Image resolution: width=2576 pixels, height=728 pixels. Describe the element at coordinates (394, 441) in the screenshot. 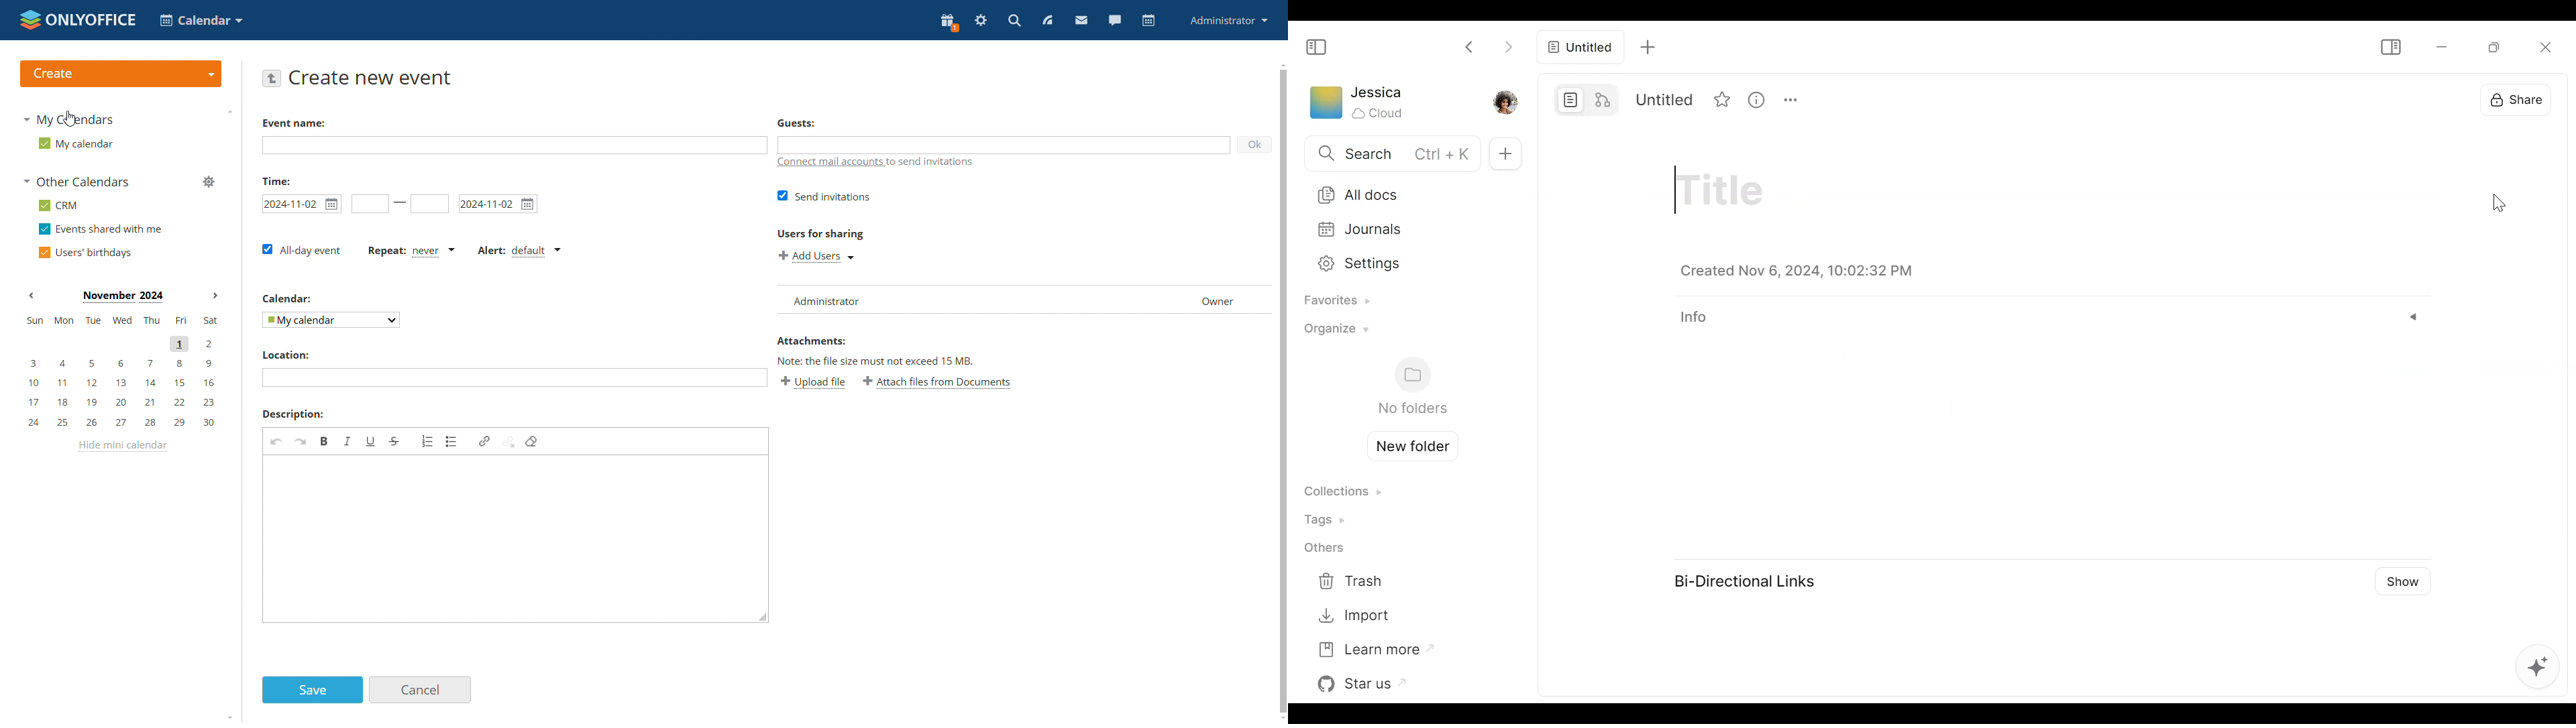

I see `strikethrough` at that location.